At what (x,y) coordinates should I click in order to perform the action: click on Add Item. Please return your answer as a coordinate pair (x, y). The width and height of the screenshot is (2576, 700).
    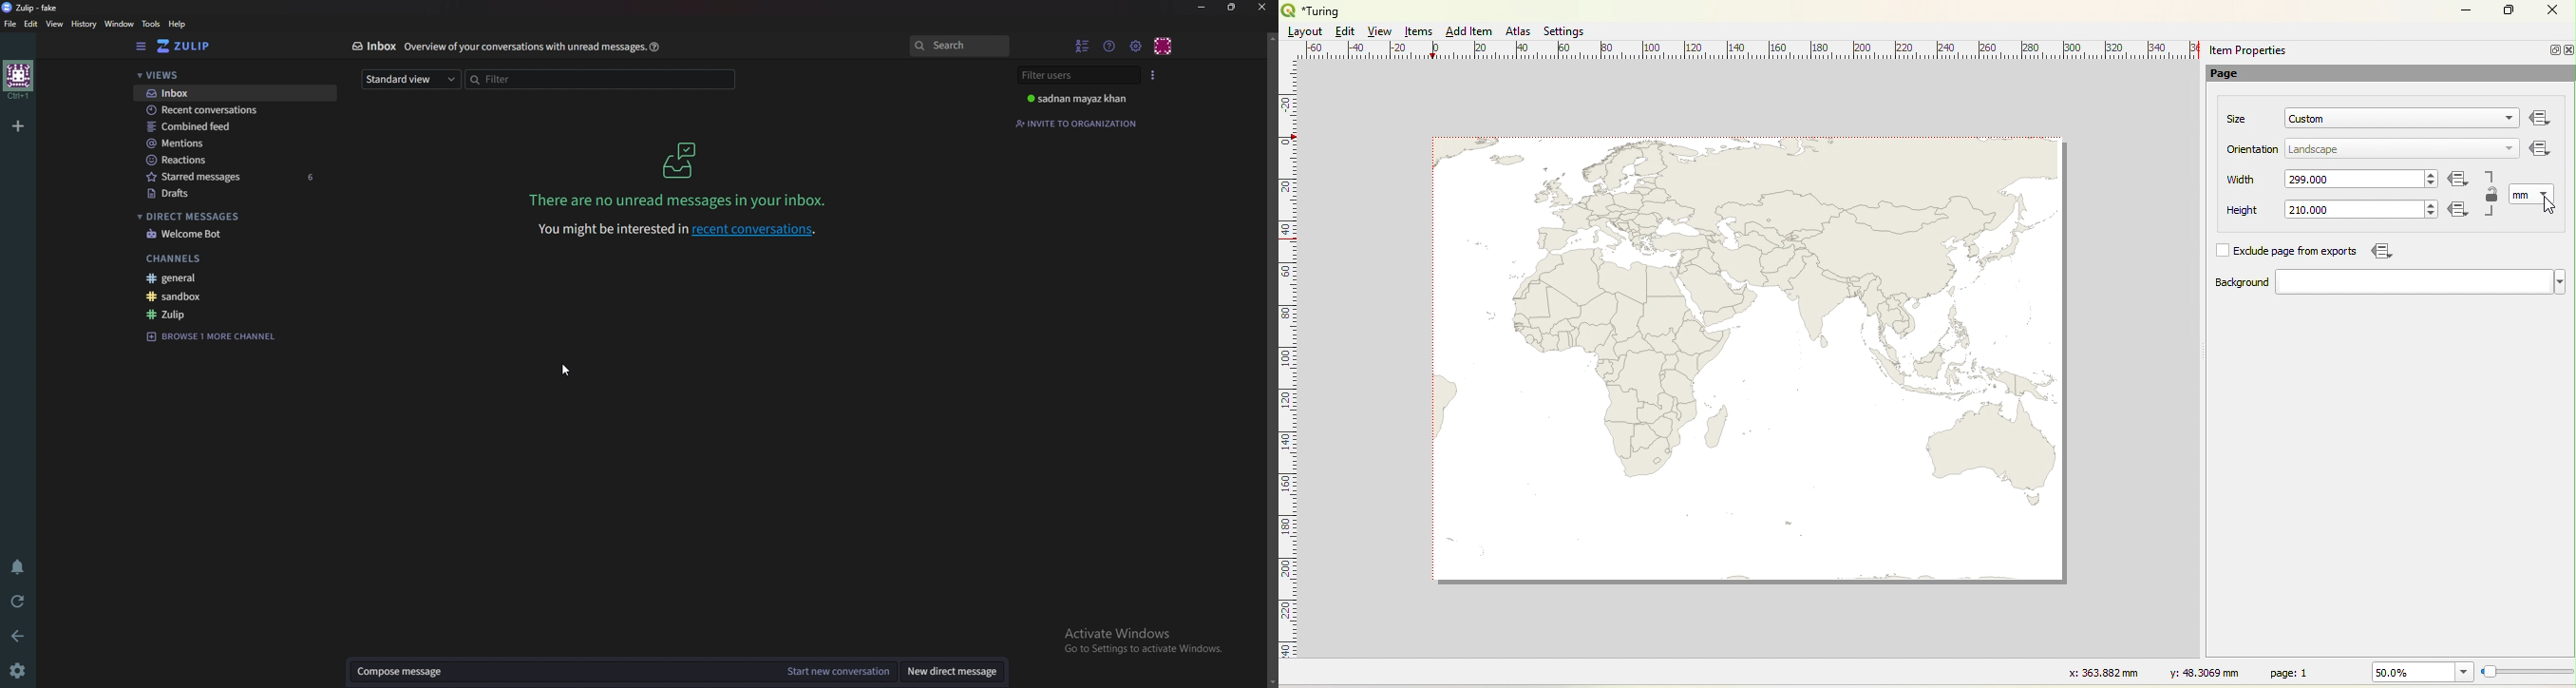
    Looking at the image, I should click on (1468, 31).